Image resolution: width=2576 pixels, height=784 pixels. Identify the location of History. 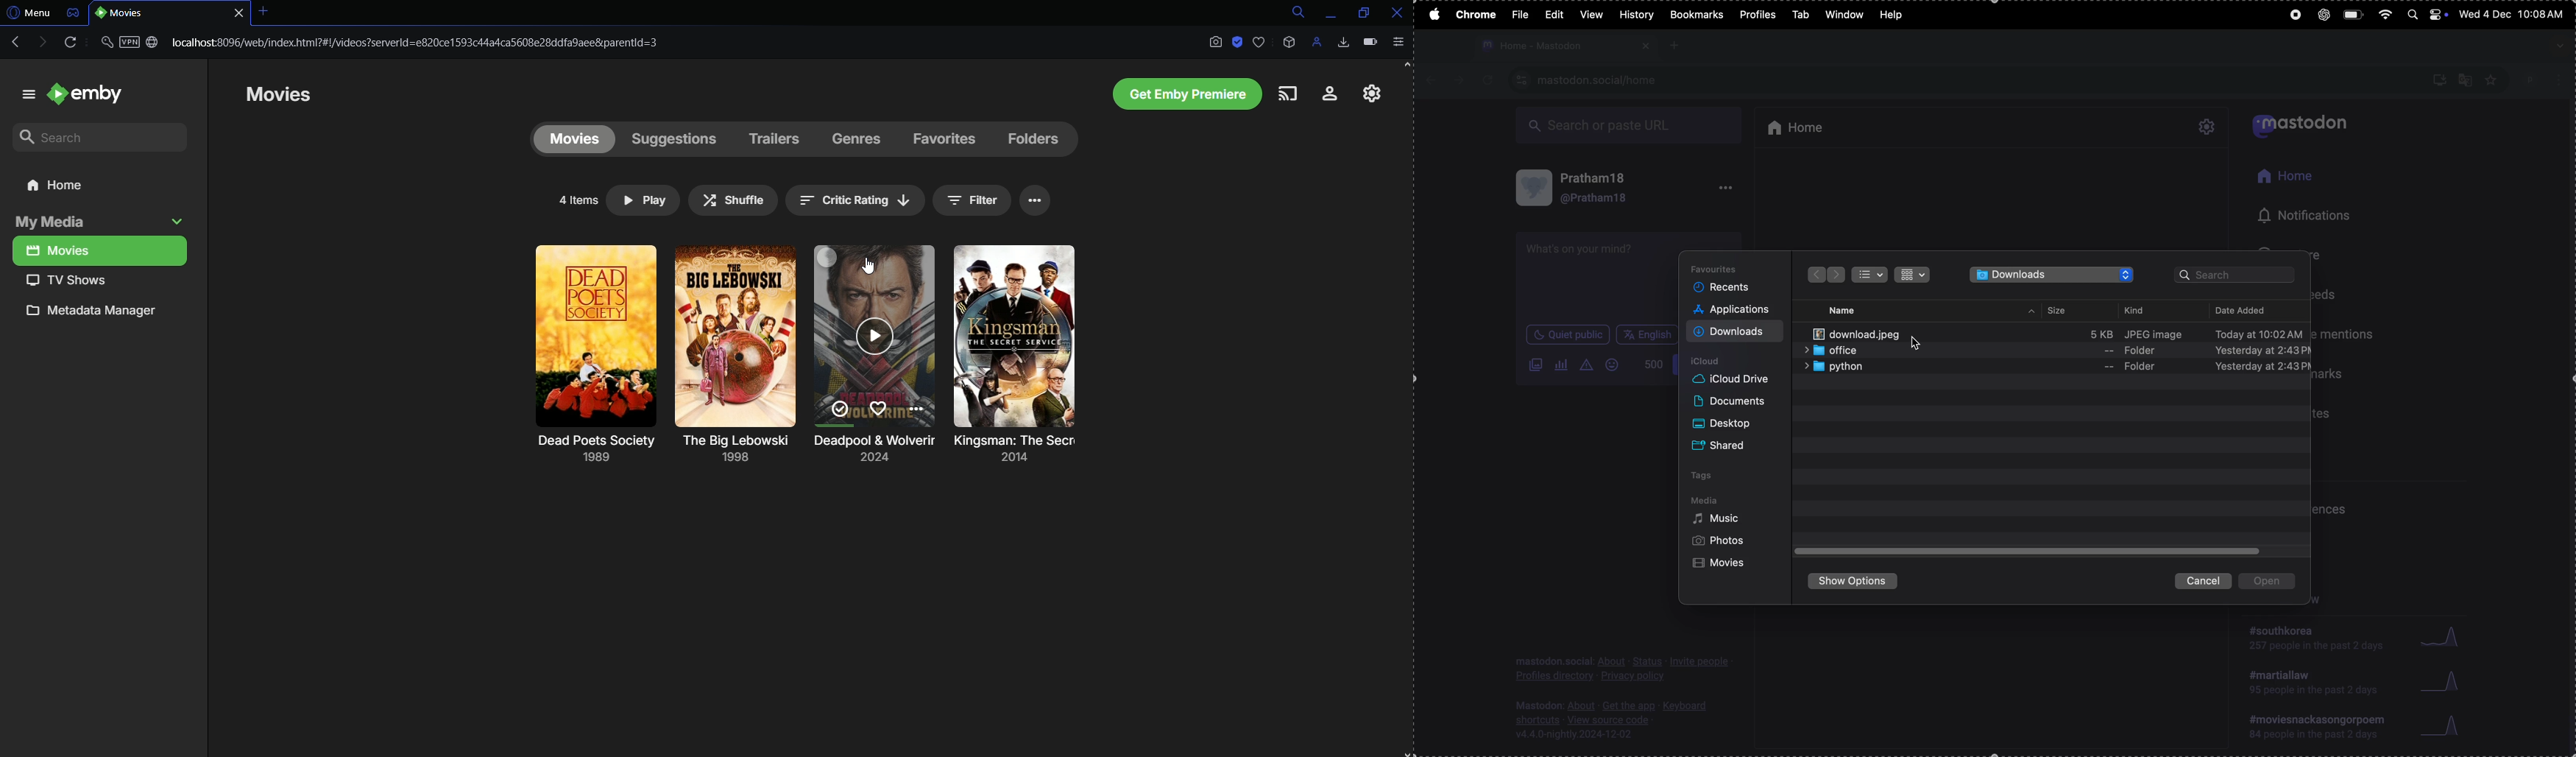
(1636, 15).